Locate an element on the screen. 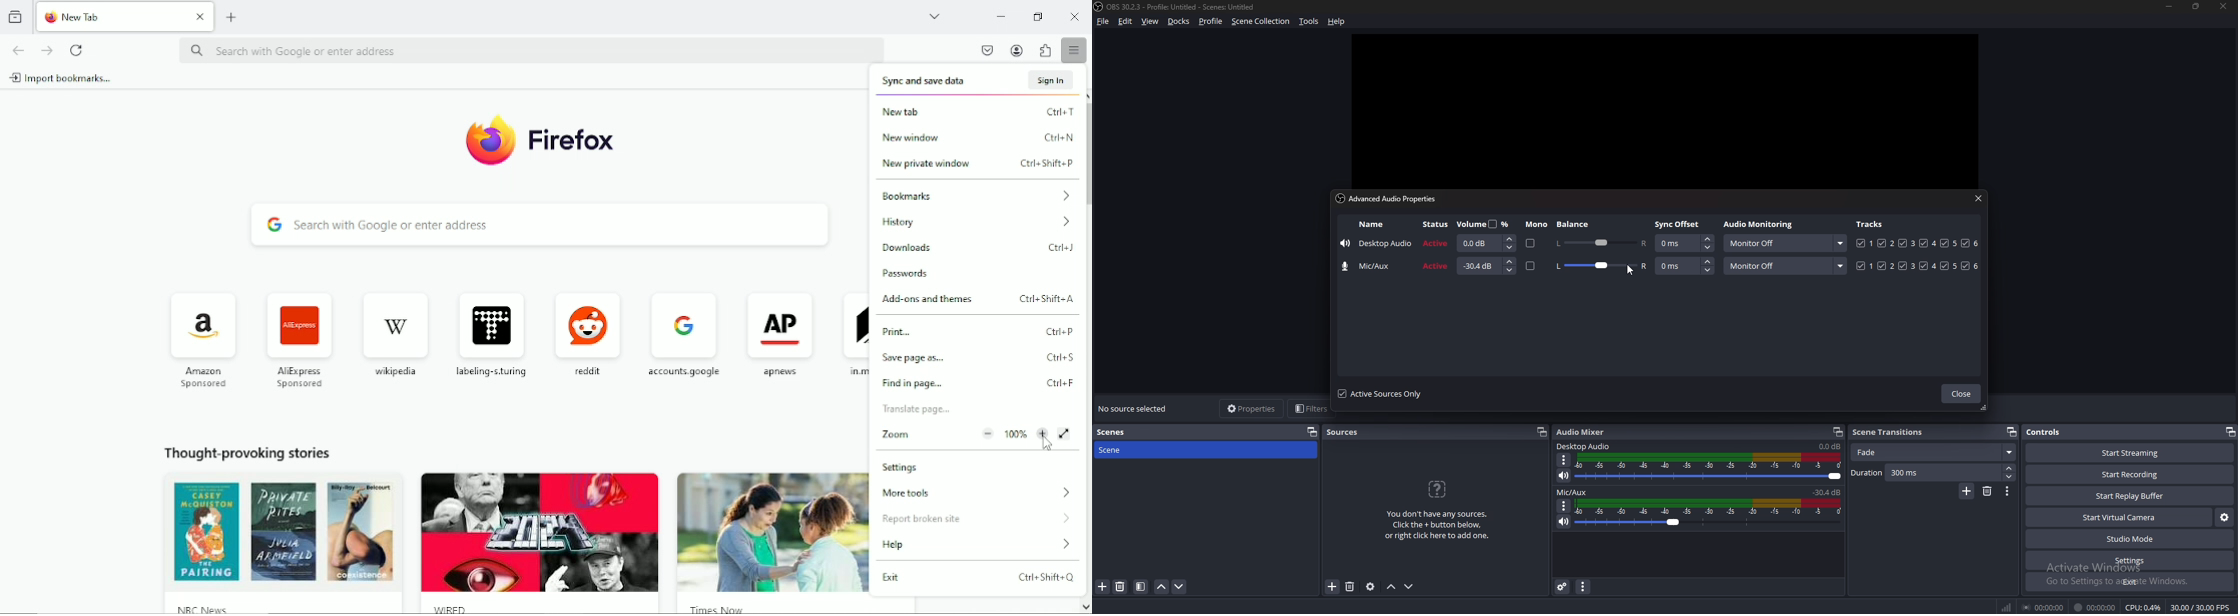  pop out is located at coordinates (2012, 432).